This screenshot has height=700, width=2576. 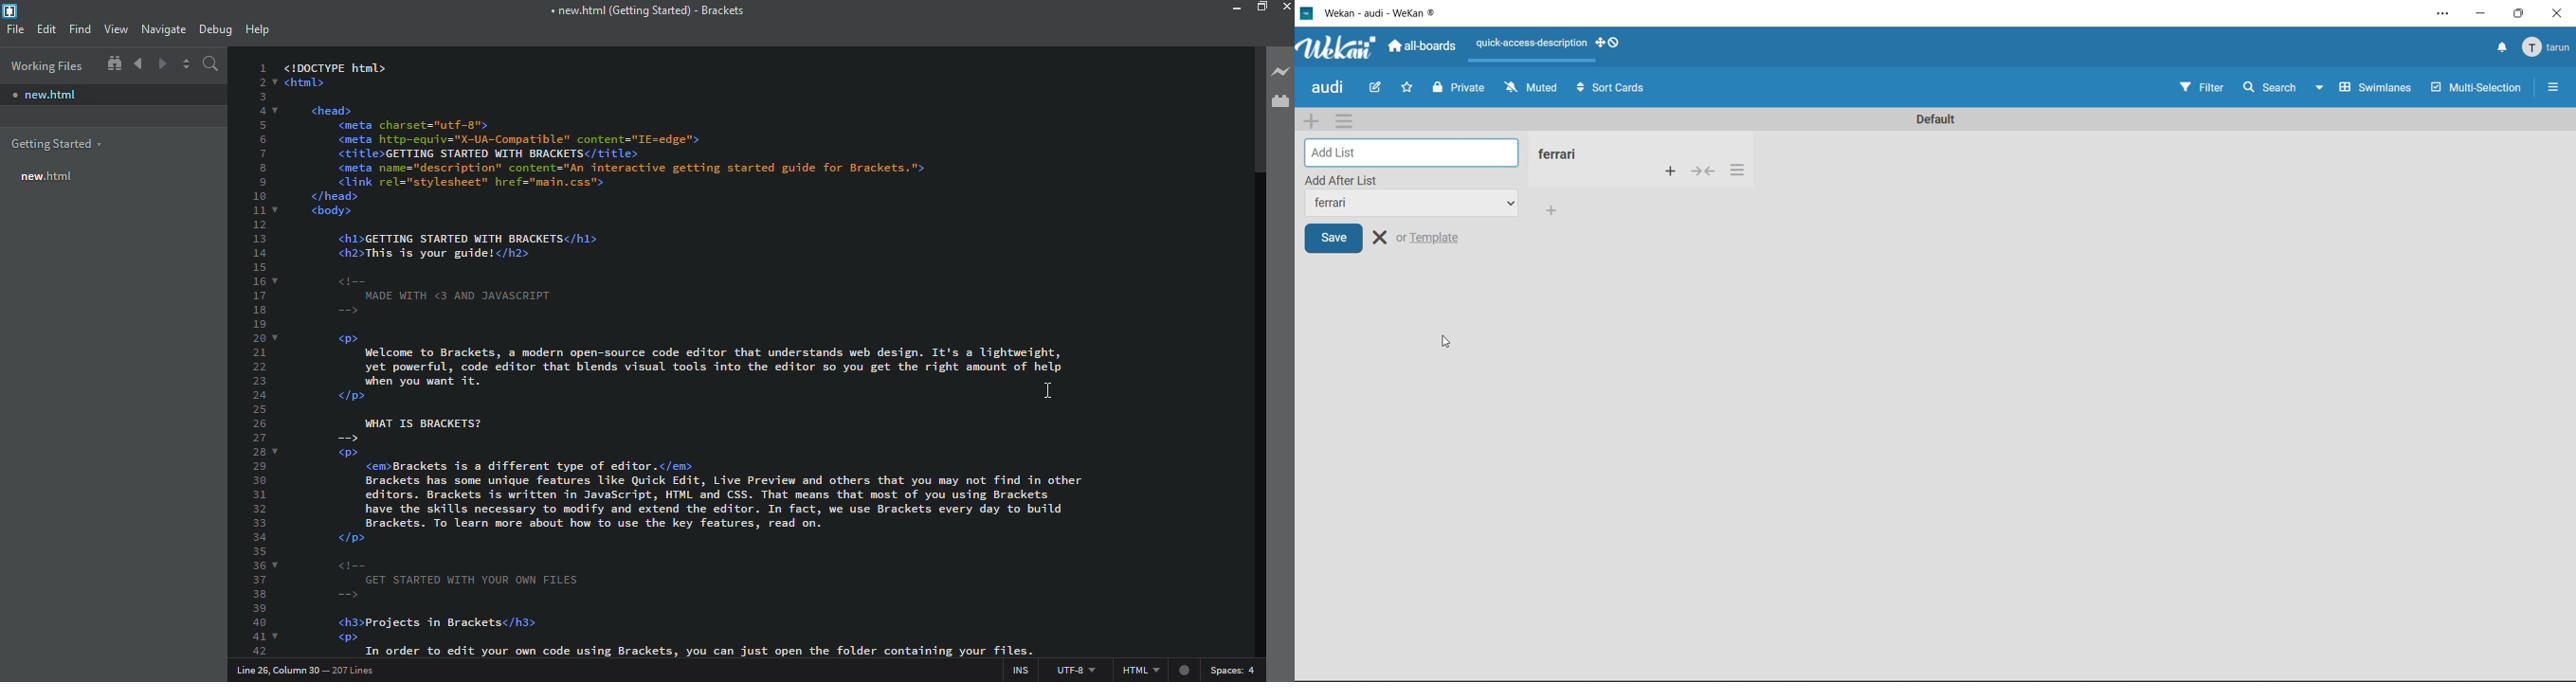 What do you see at coordinates (1072, 668) in the screenshot?
I see `utf 8` at bounding box center [1072, 668].